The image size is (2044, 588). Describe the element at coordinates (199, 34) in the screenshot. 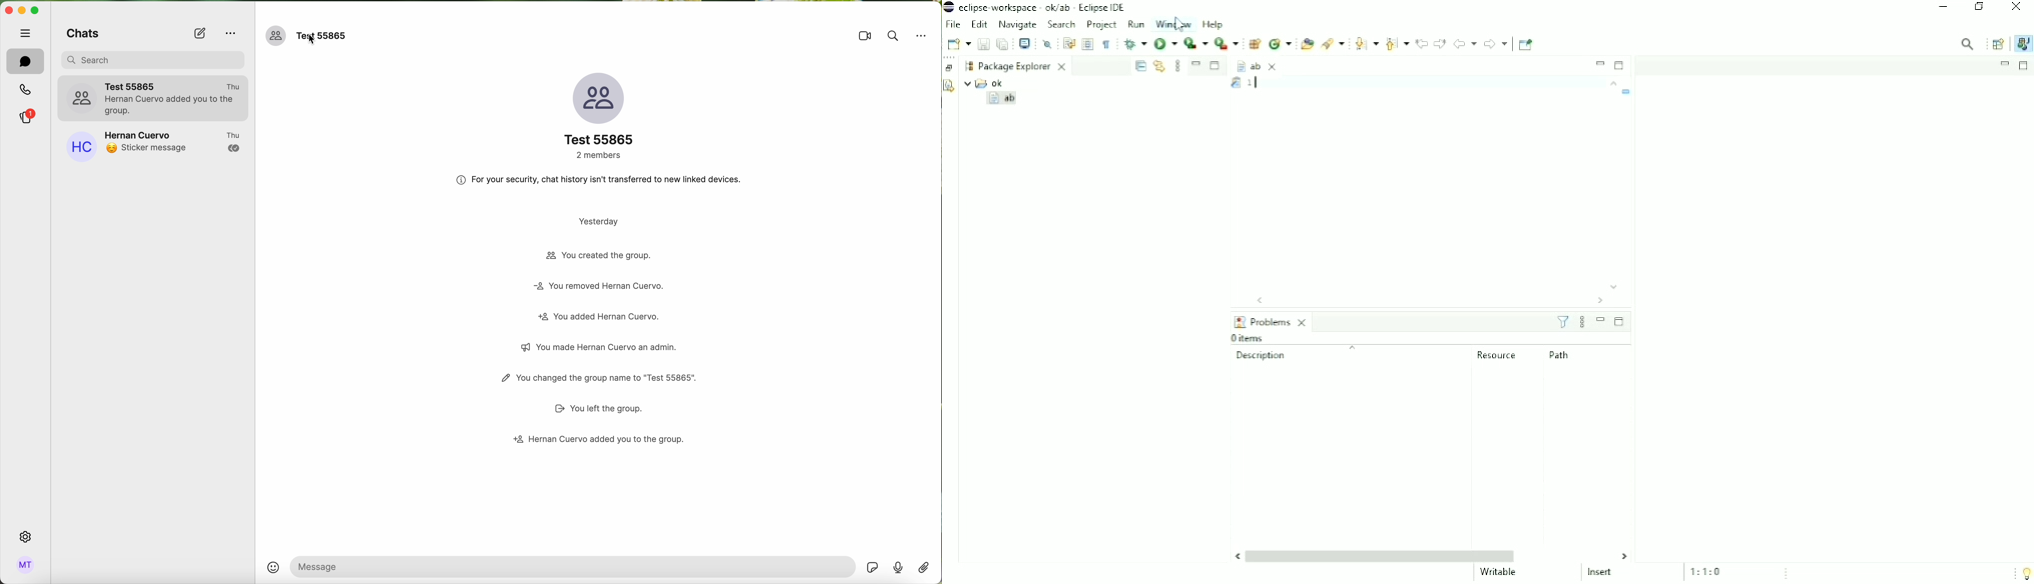

I see `new chat` at that location.